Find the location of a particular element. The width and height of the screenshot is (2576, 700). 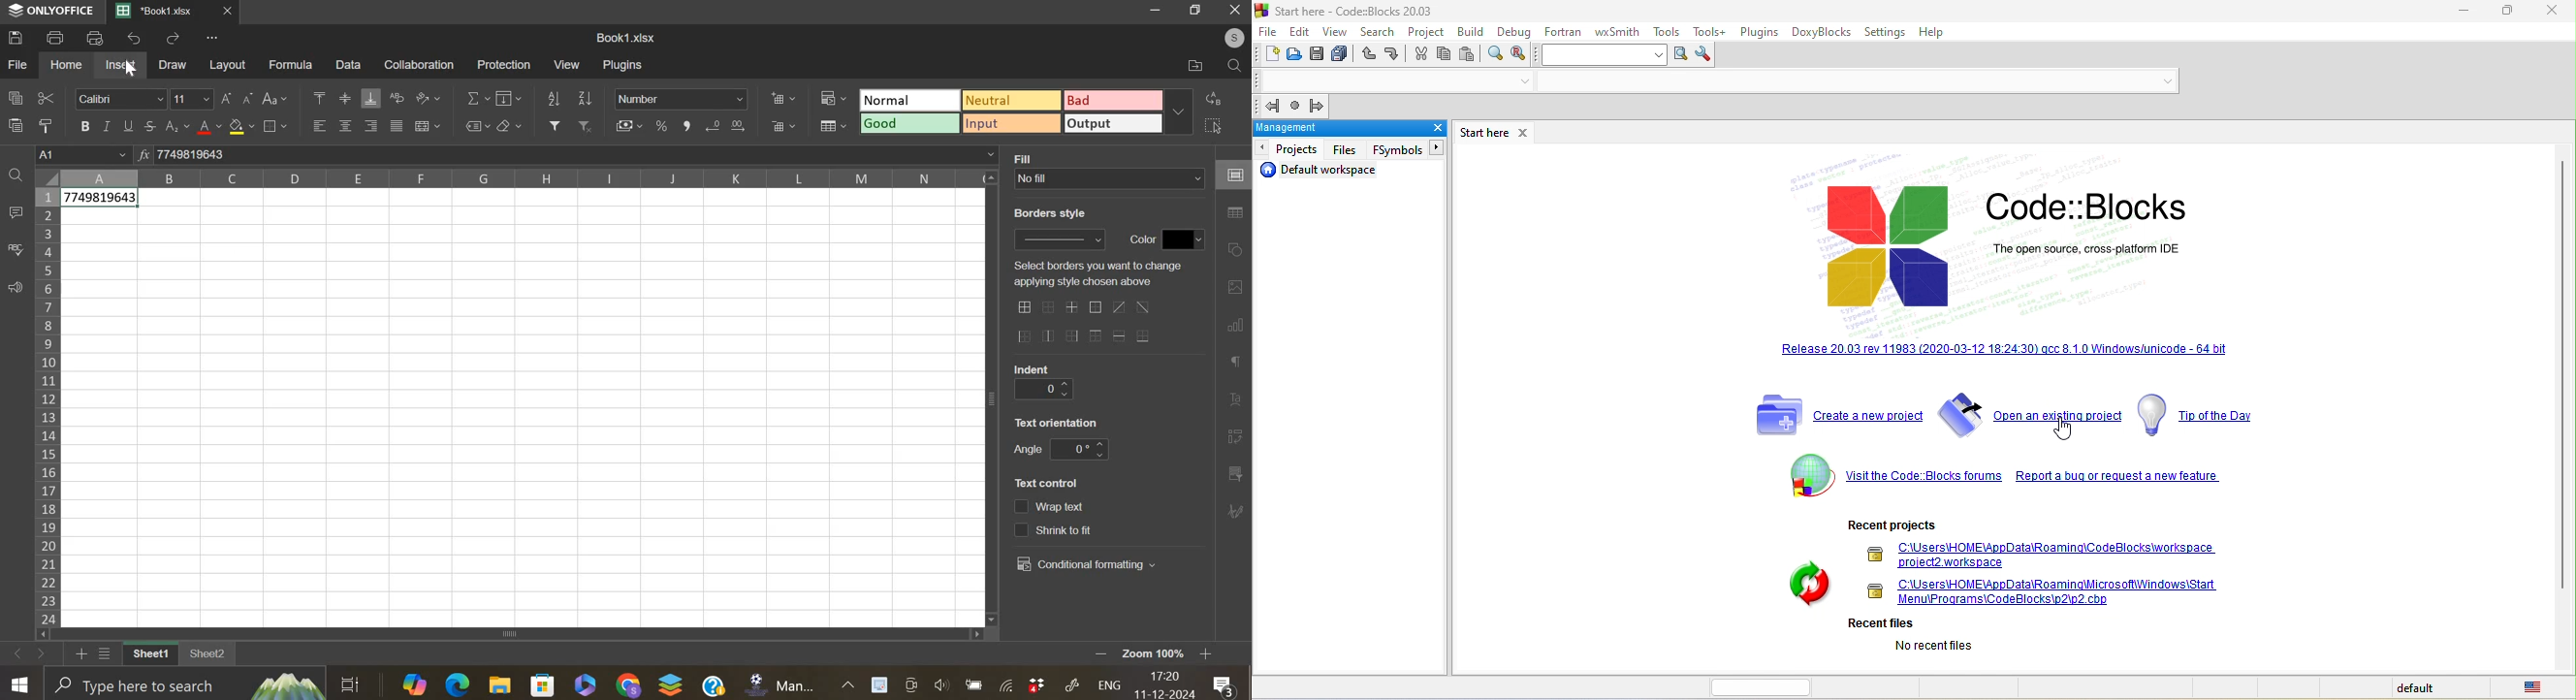

copy is located at coordinates (15, 97).